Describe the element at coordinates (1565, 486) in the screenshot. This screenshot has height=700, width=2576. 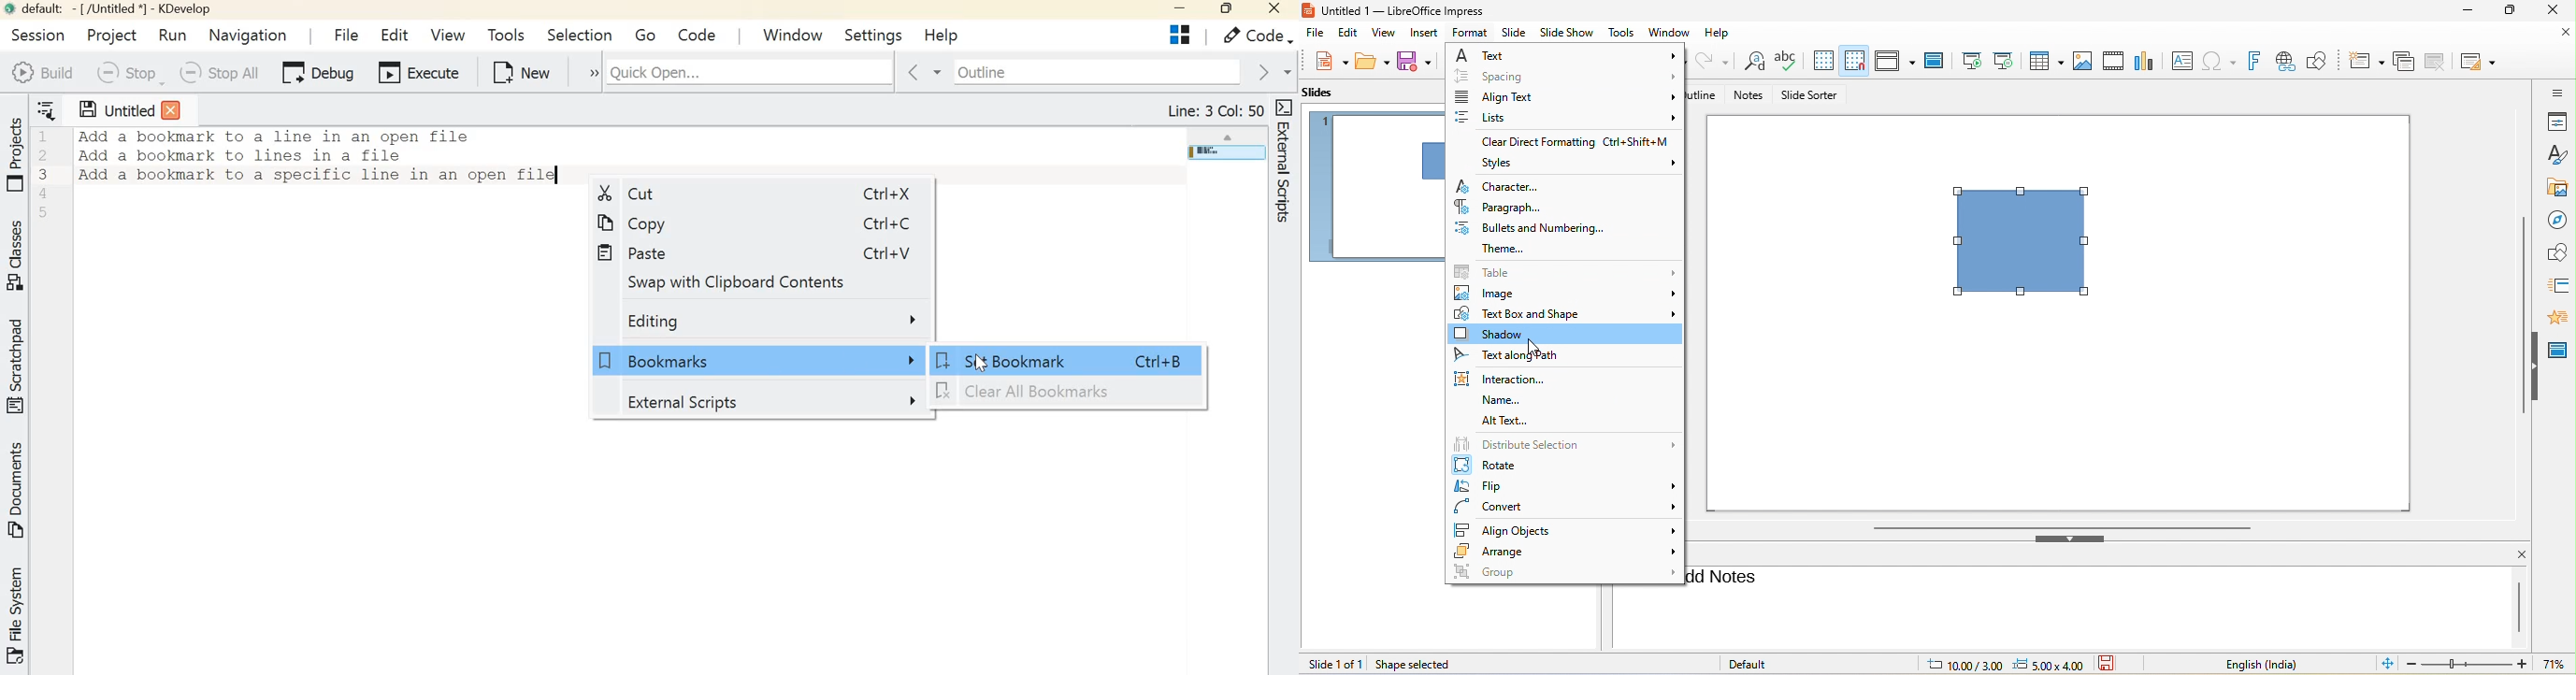
I see `flip` at that location.